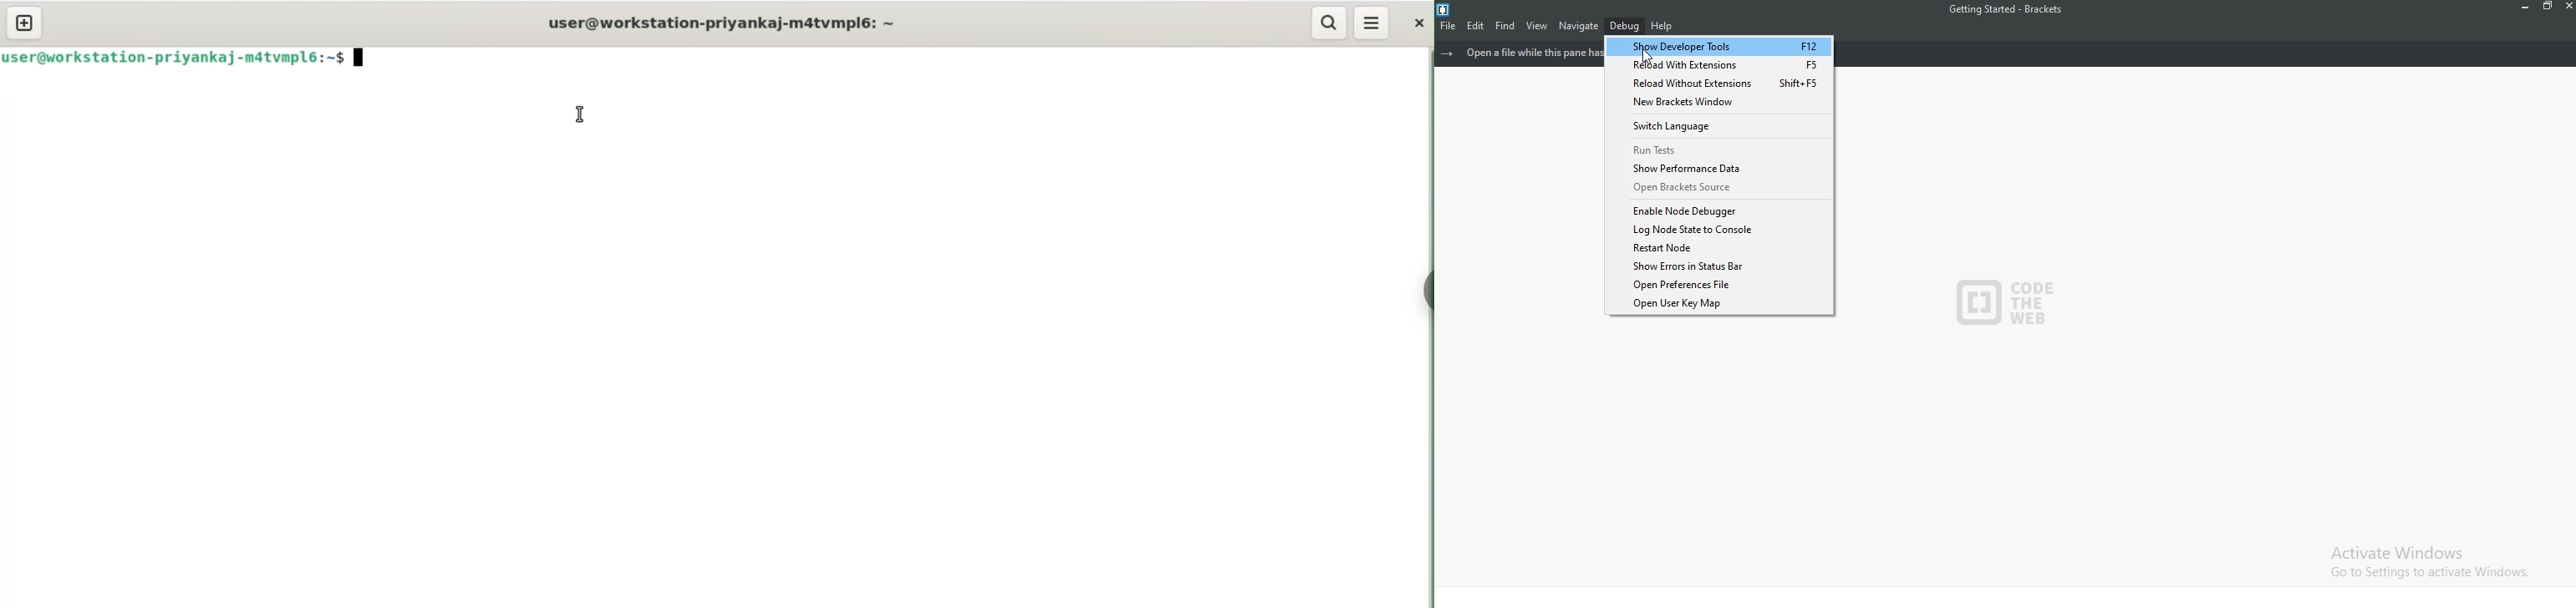 The image size is (2576, 616). What do you see at coordinates (1662, 25) in the screenshot?
I see `help` at bounding box center [1662, 25].